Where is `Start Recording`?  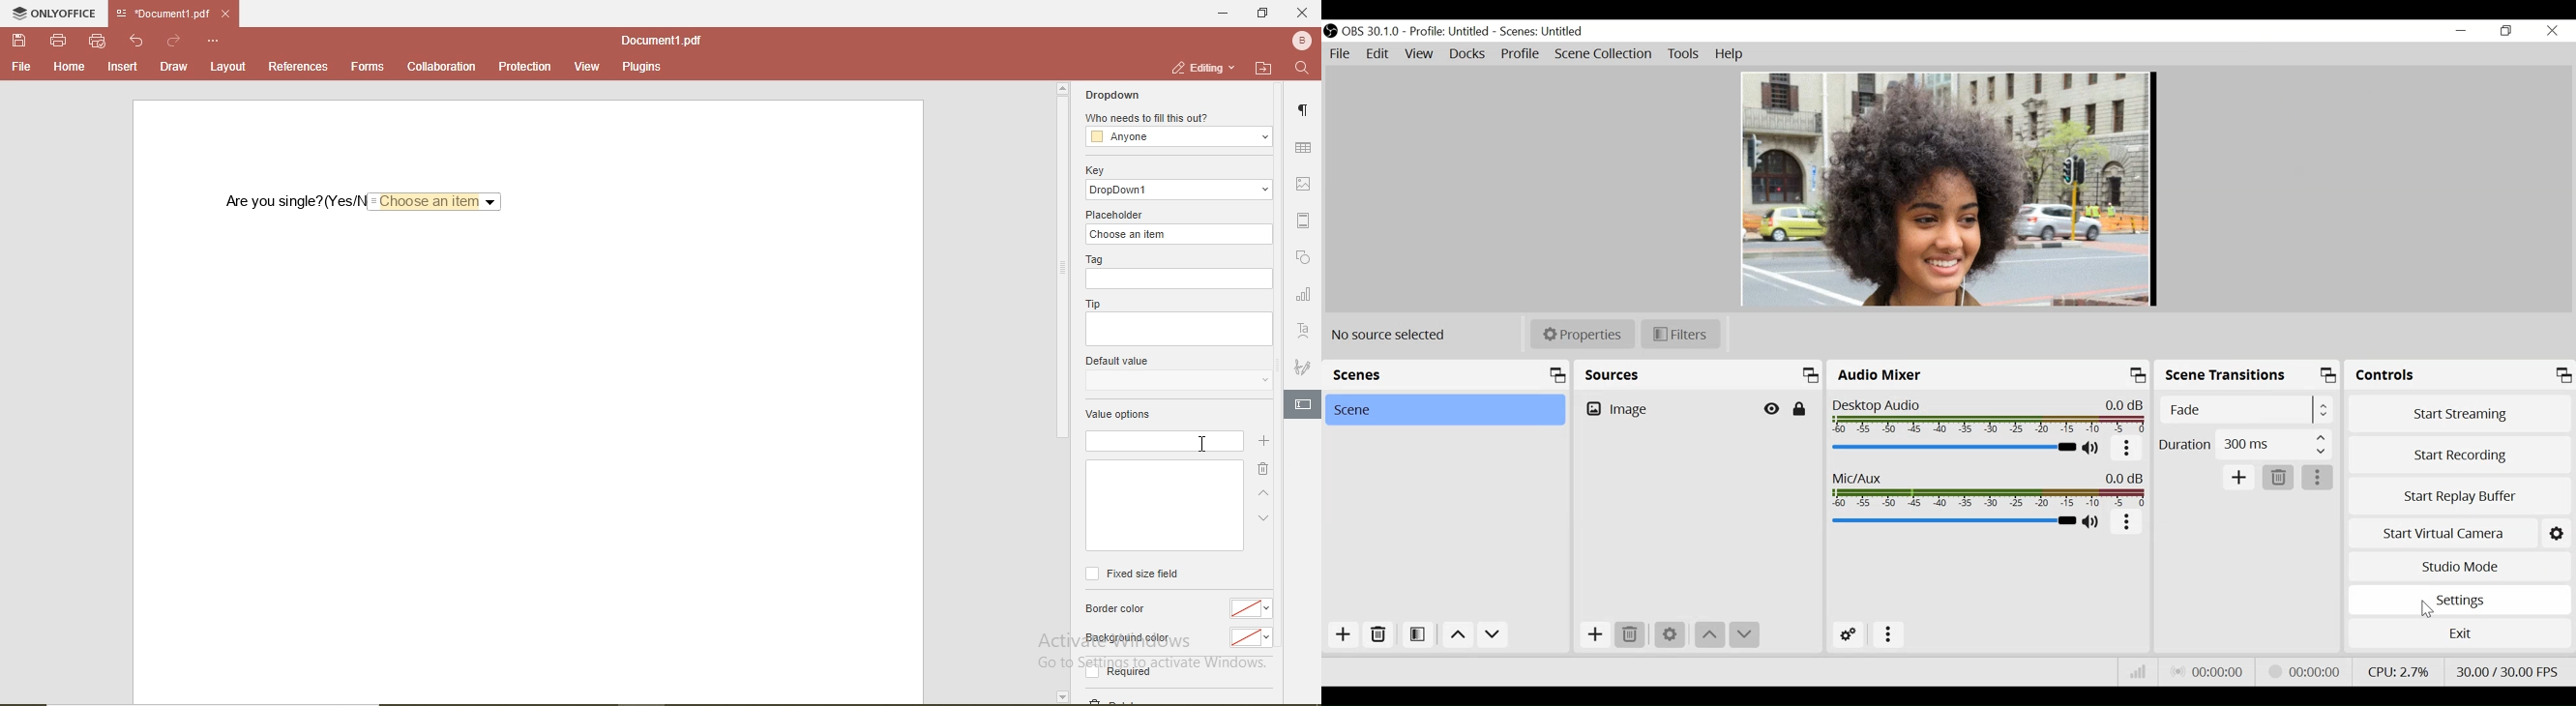
Start Recording is located at coordinates (2461, 454).